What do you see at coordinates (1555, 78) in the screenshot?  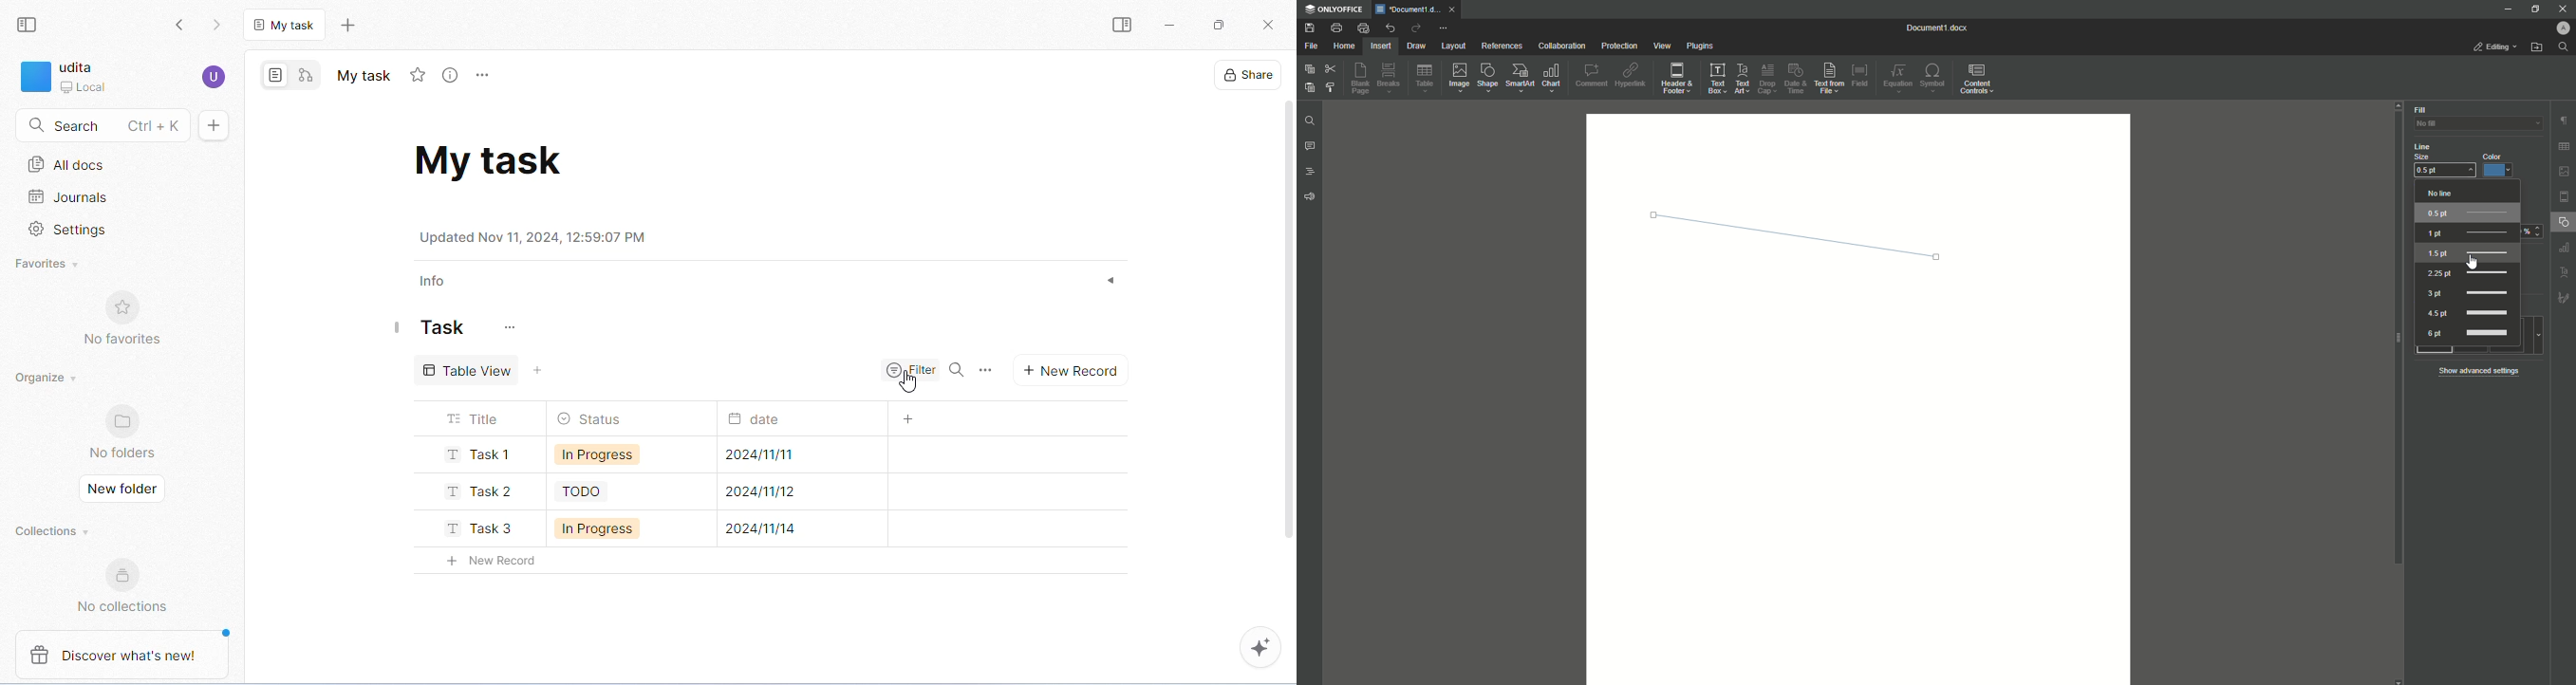 I see `Chart` at bounding box center [1555, 78].